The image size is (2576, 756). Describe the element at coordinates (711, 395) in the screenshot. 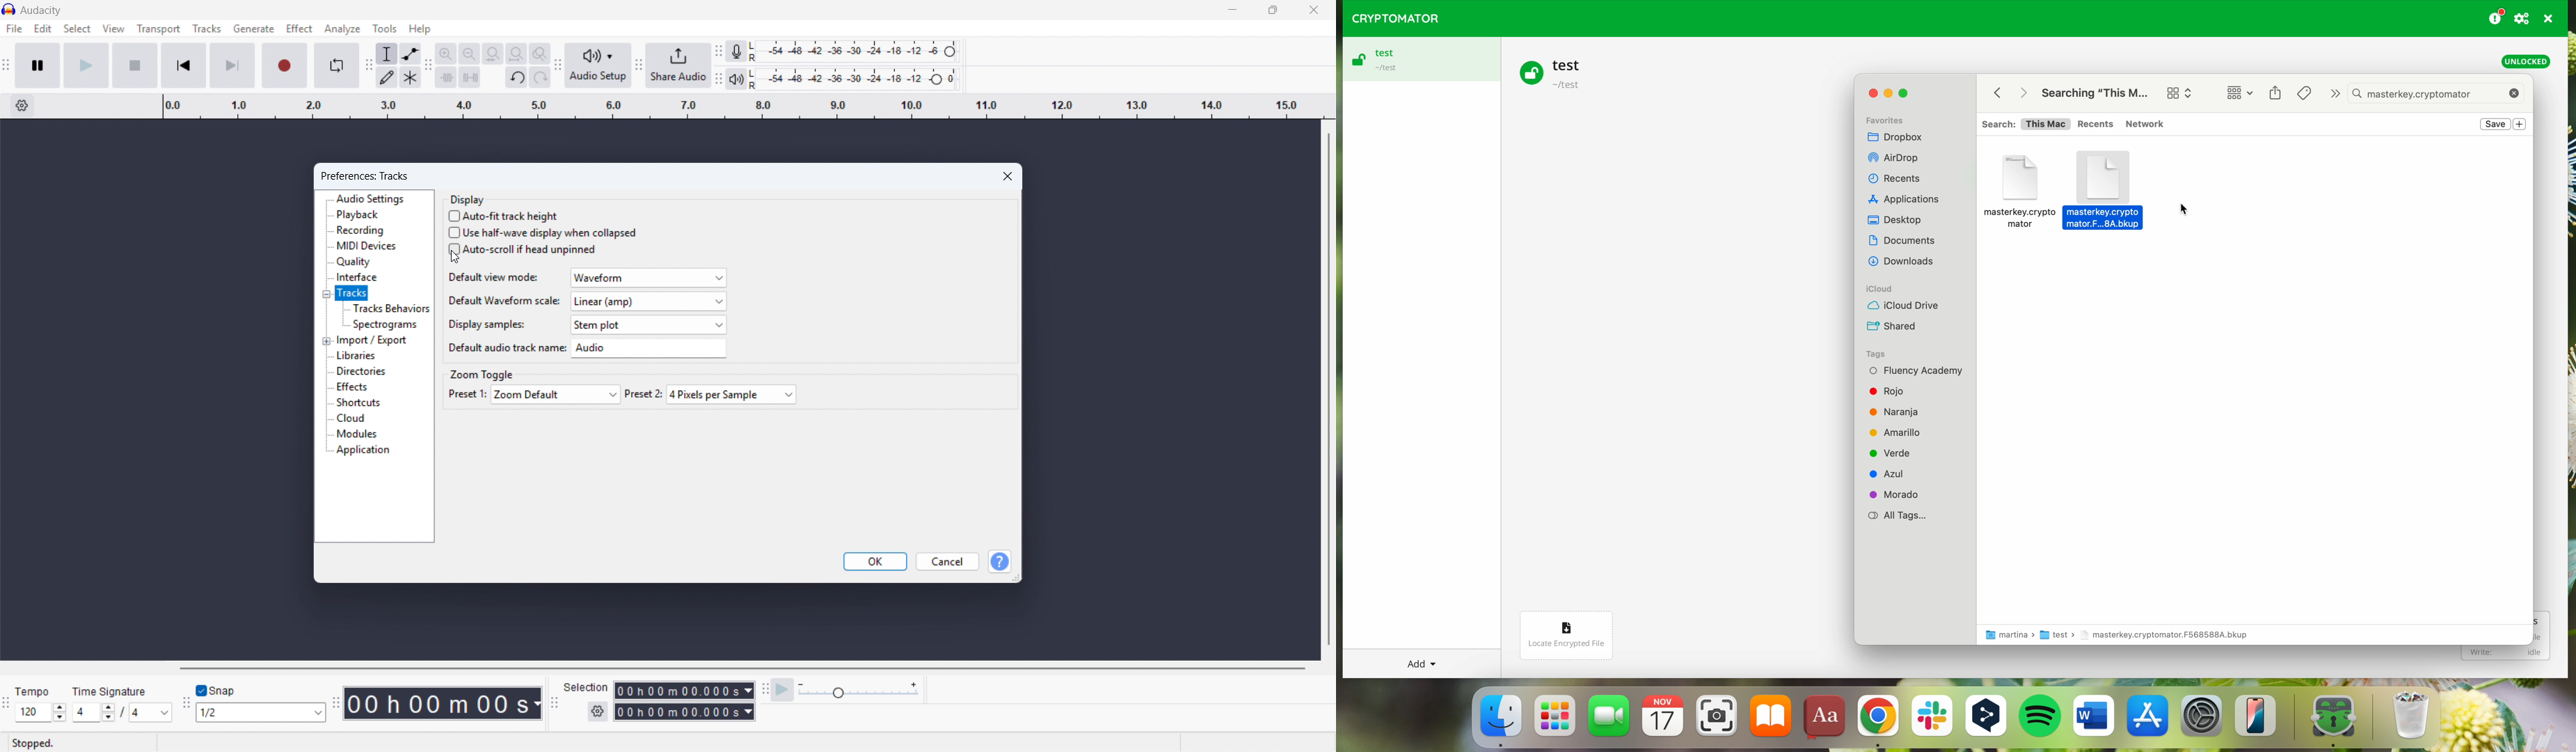

I see `set preset 2` at that location.